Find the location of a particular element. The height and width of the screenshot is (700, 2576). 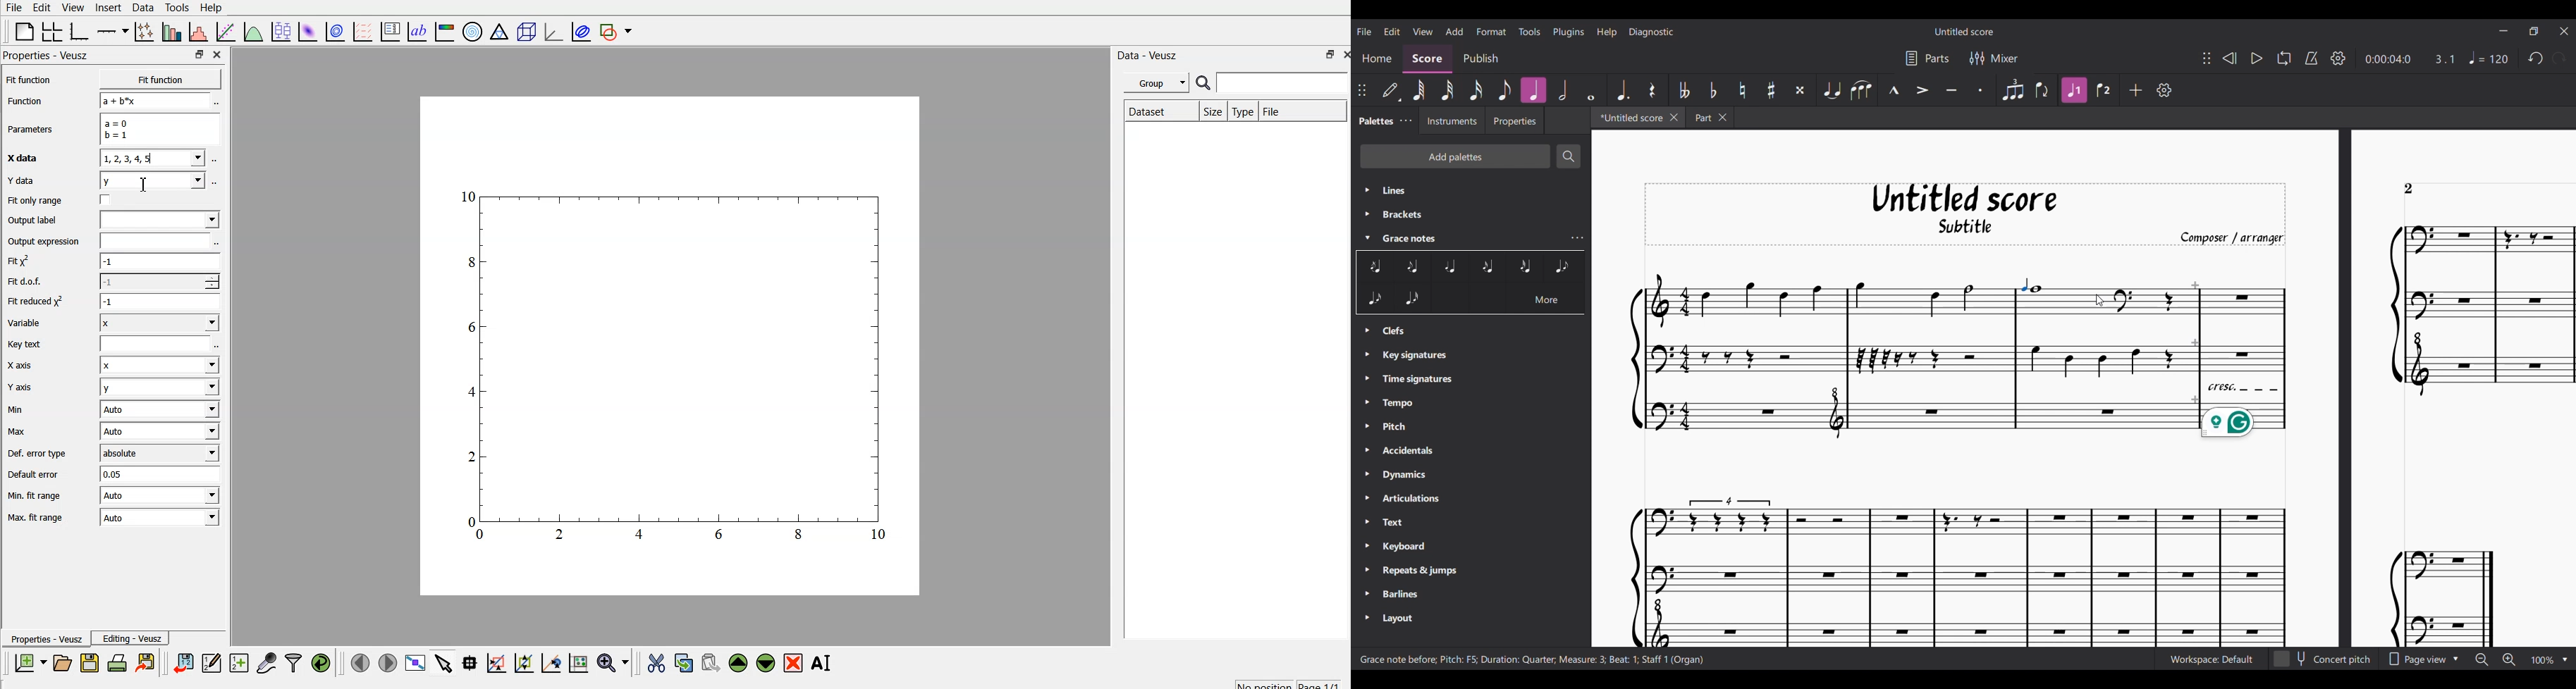

Help menu is located at coordinates (1607, 32).